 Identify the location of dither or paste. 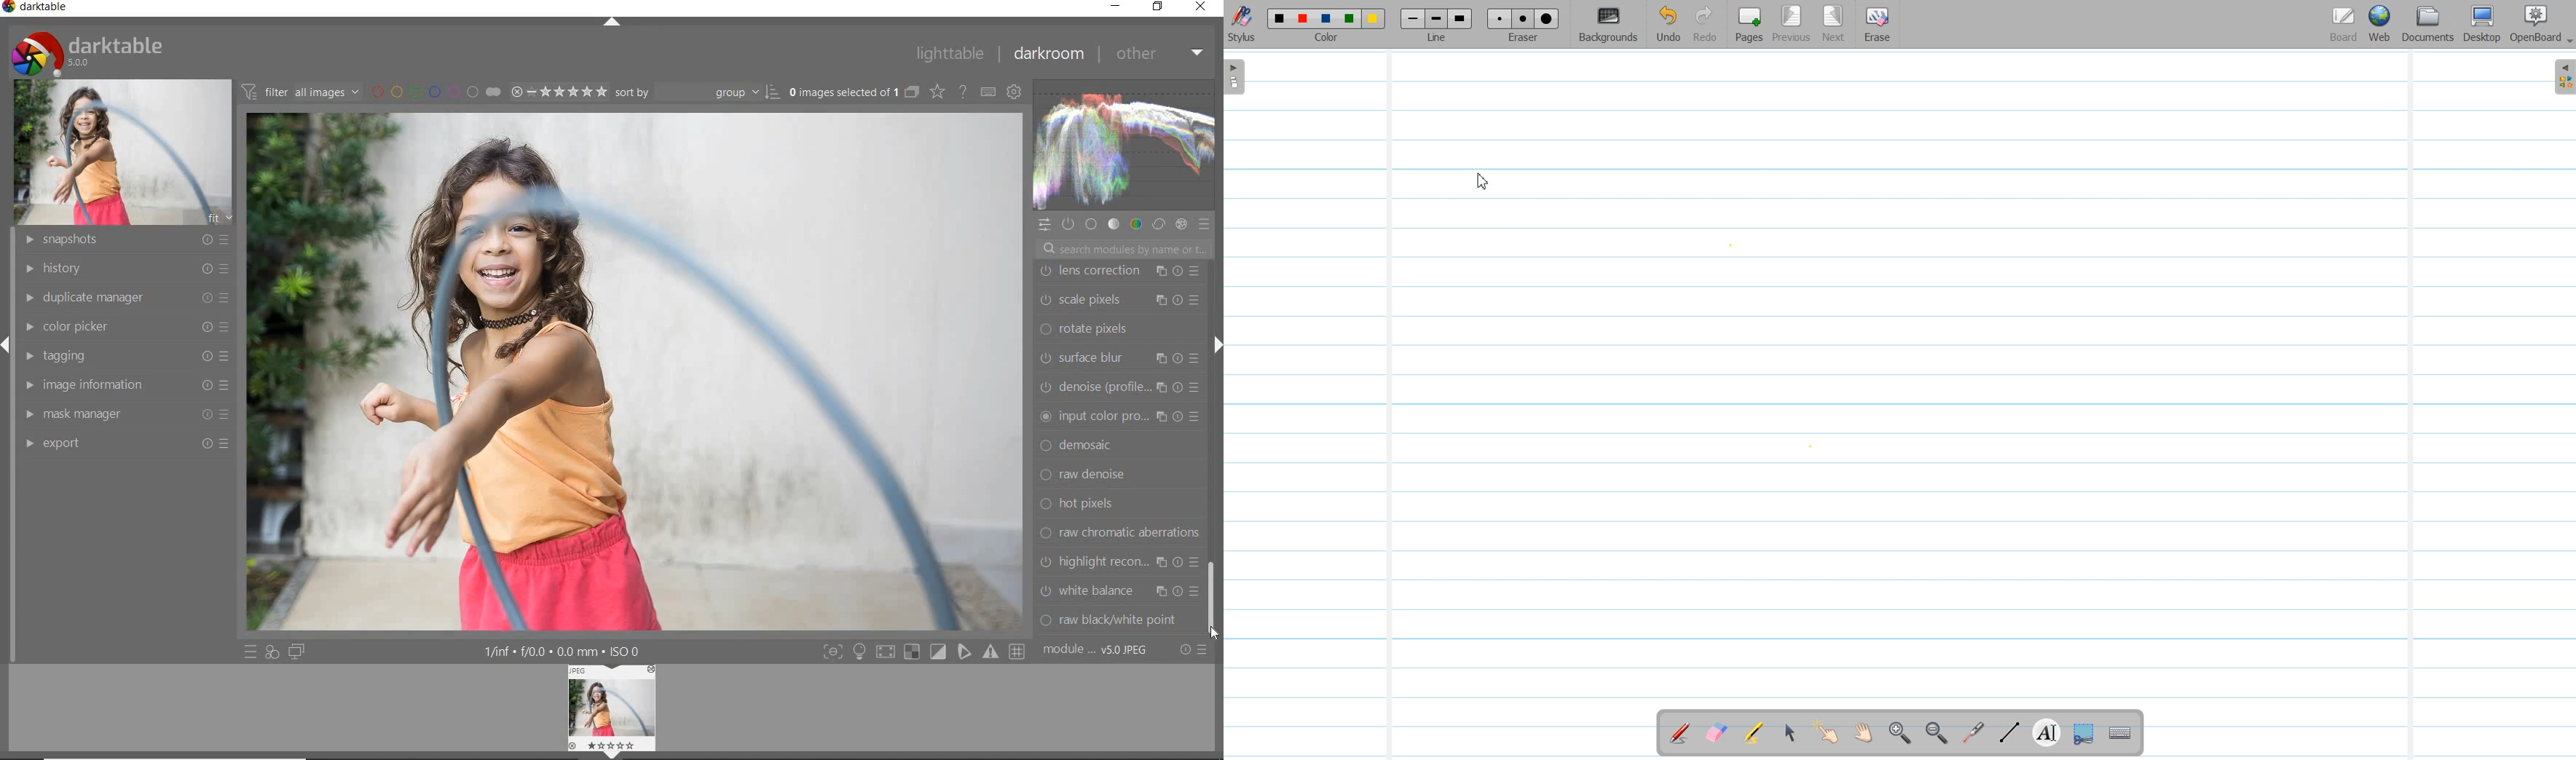
(1116, 333).